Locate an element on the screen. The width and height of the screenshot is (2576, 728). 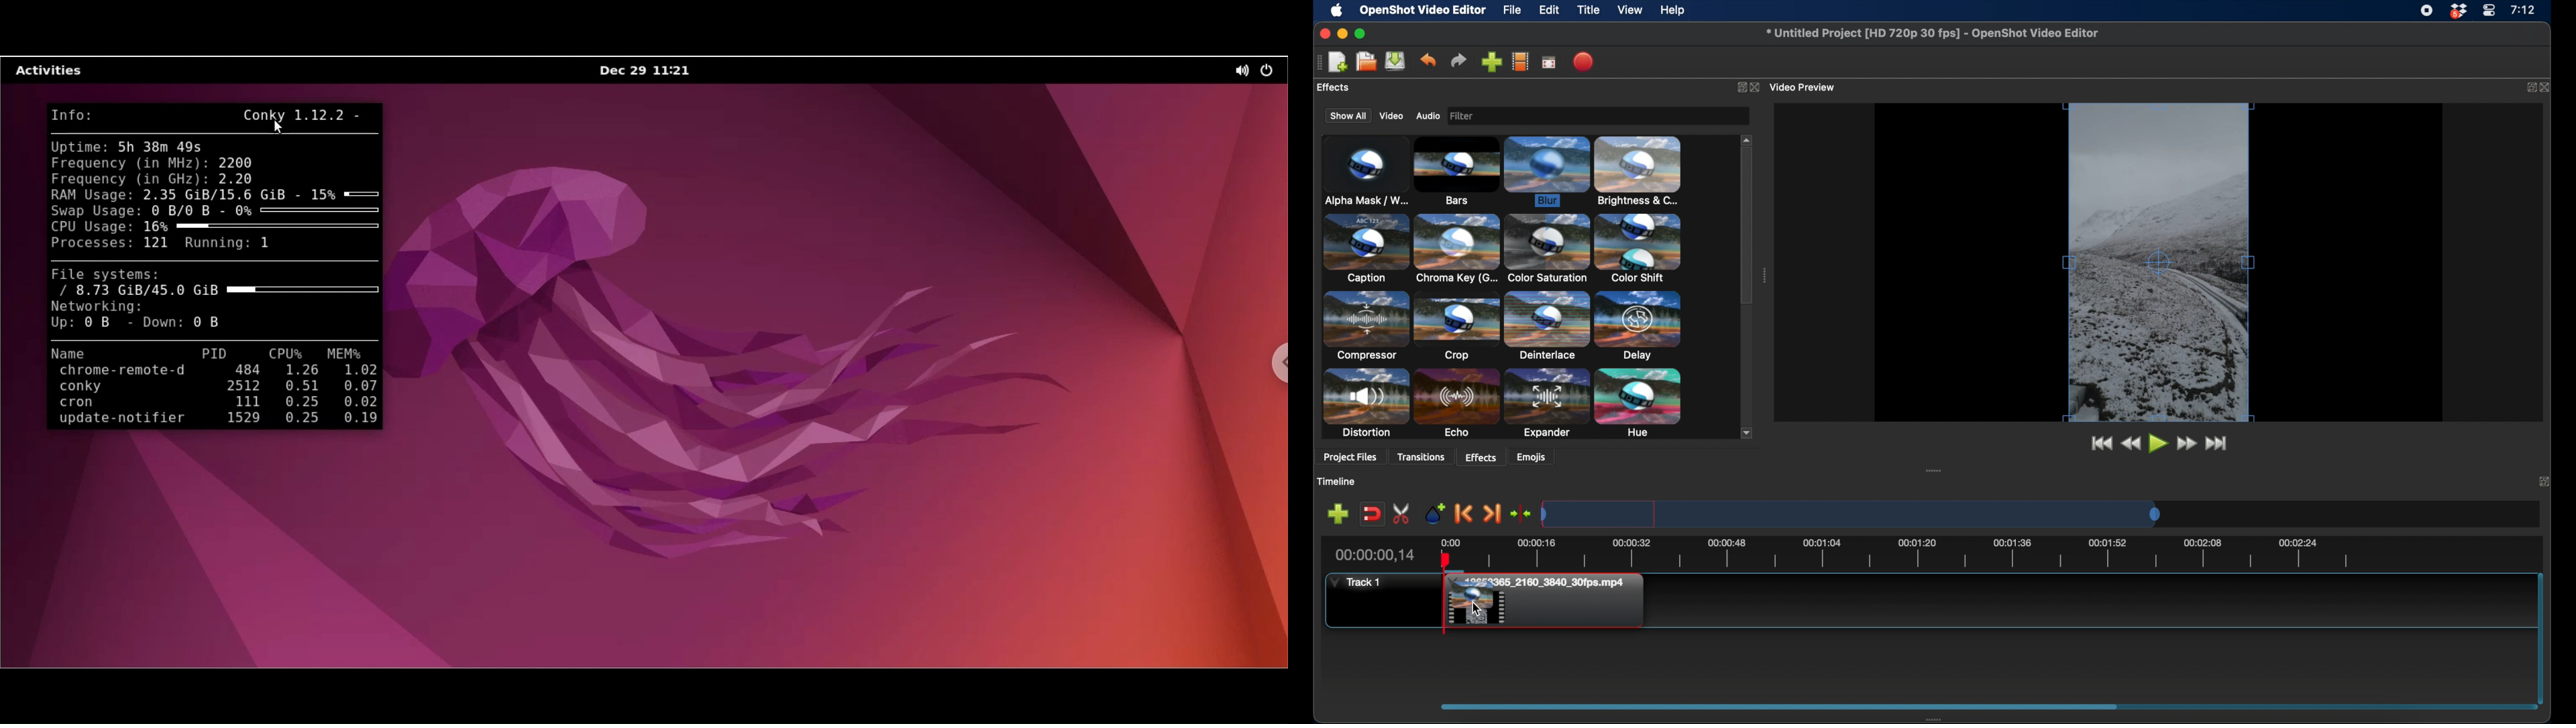
compressor is located at coordinates (1364, 325).